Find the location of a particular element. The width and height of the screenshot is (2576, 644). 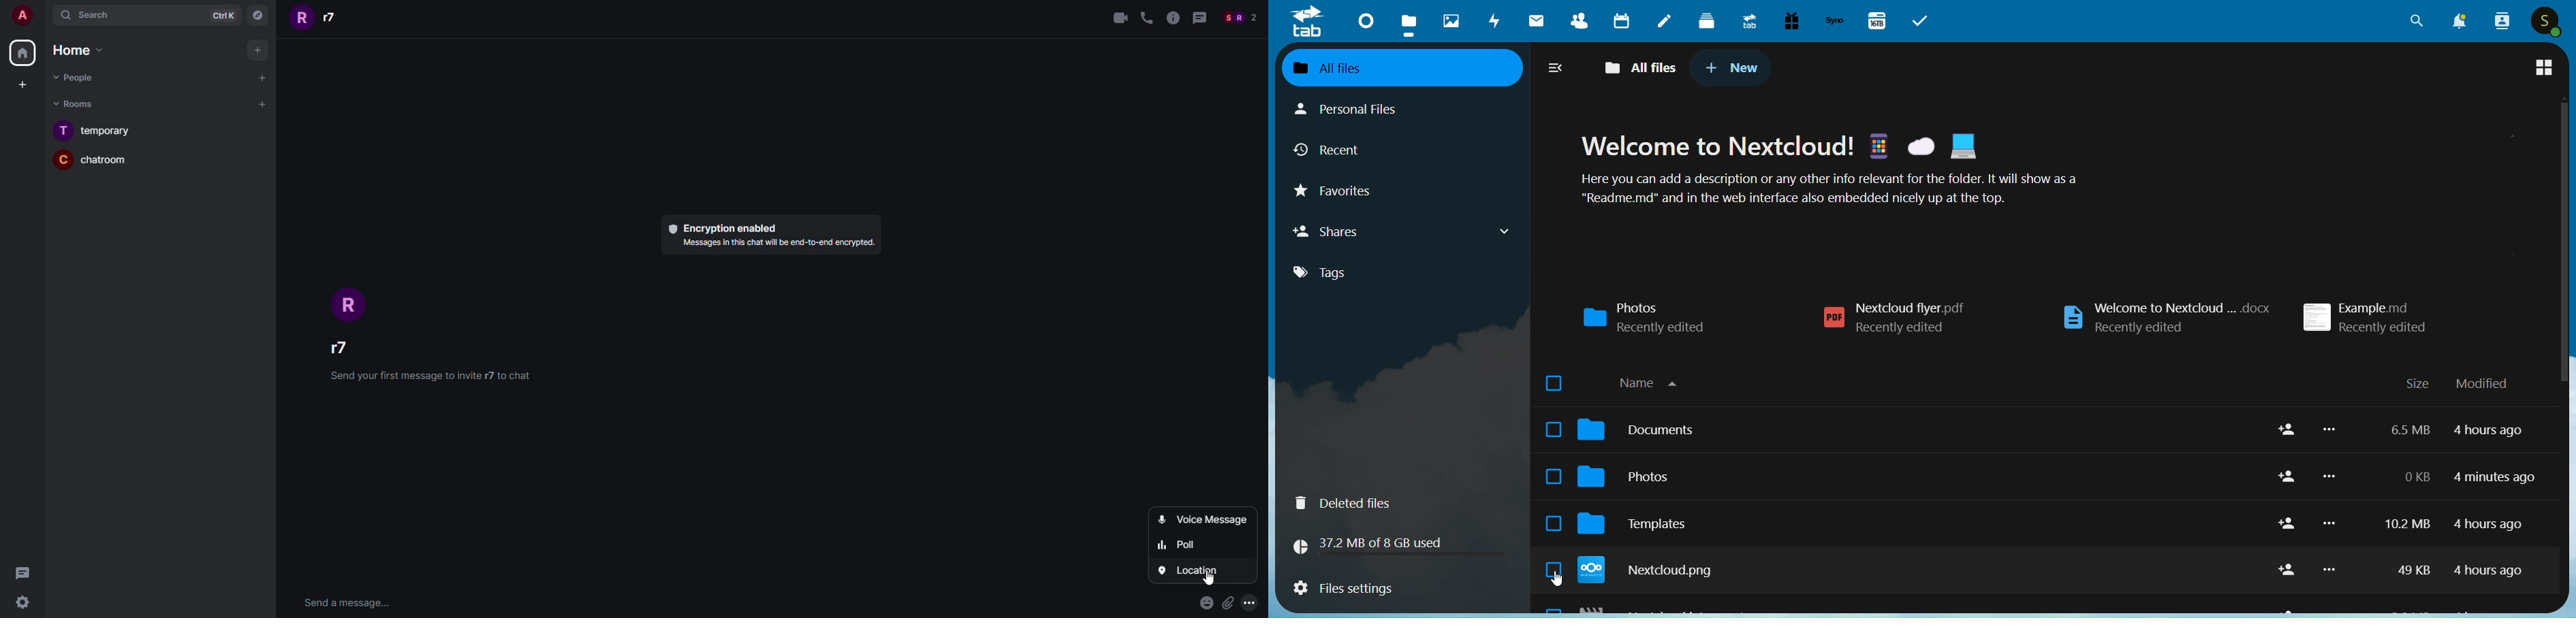

poll is located at coordinates (1175, 545).